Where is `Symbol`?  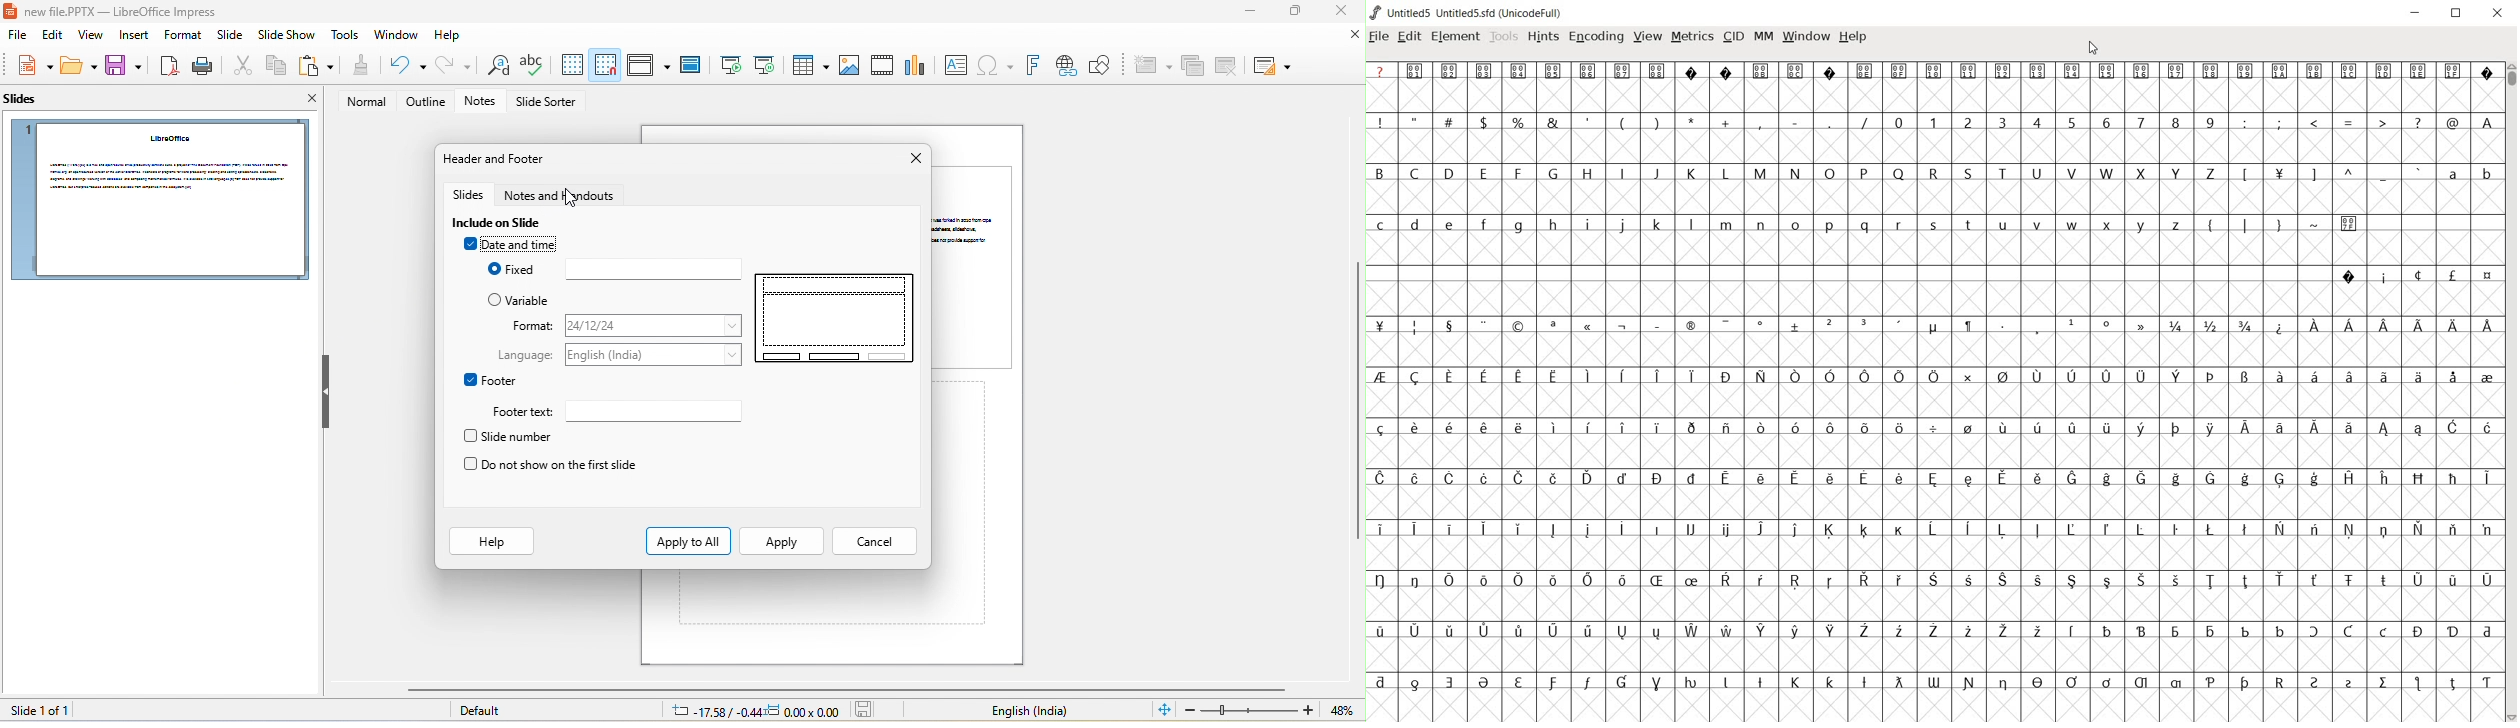
Symbol is located at coordinates (2004, 376).